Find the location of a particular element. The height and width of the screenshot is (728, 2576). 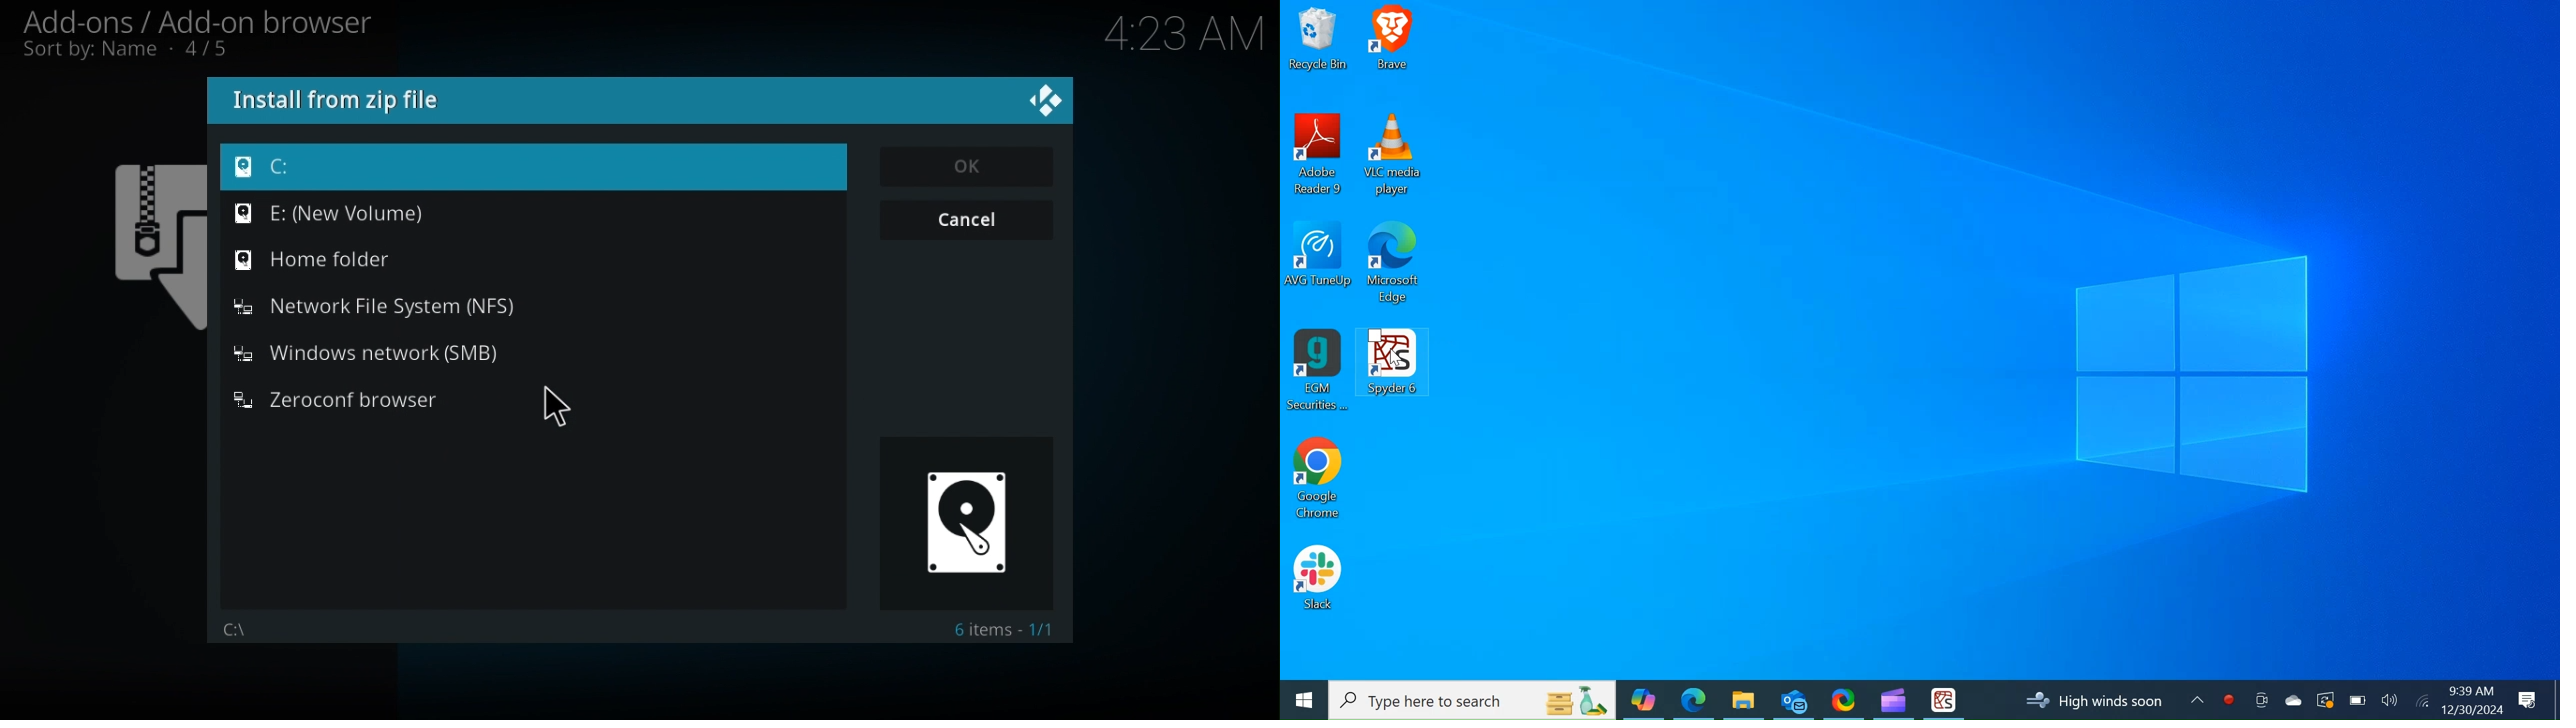

Text is located at coordinates (993, 632).